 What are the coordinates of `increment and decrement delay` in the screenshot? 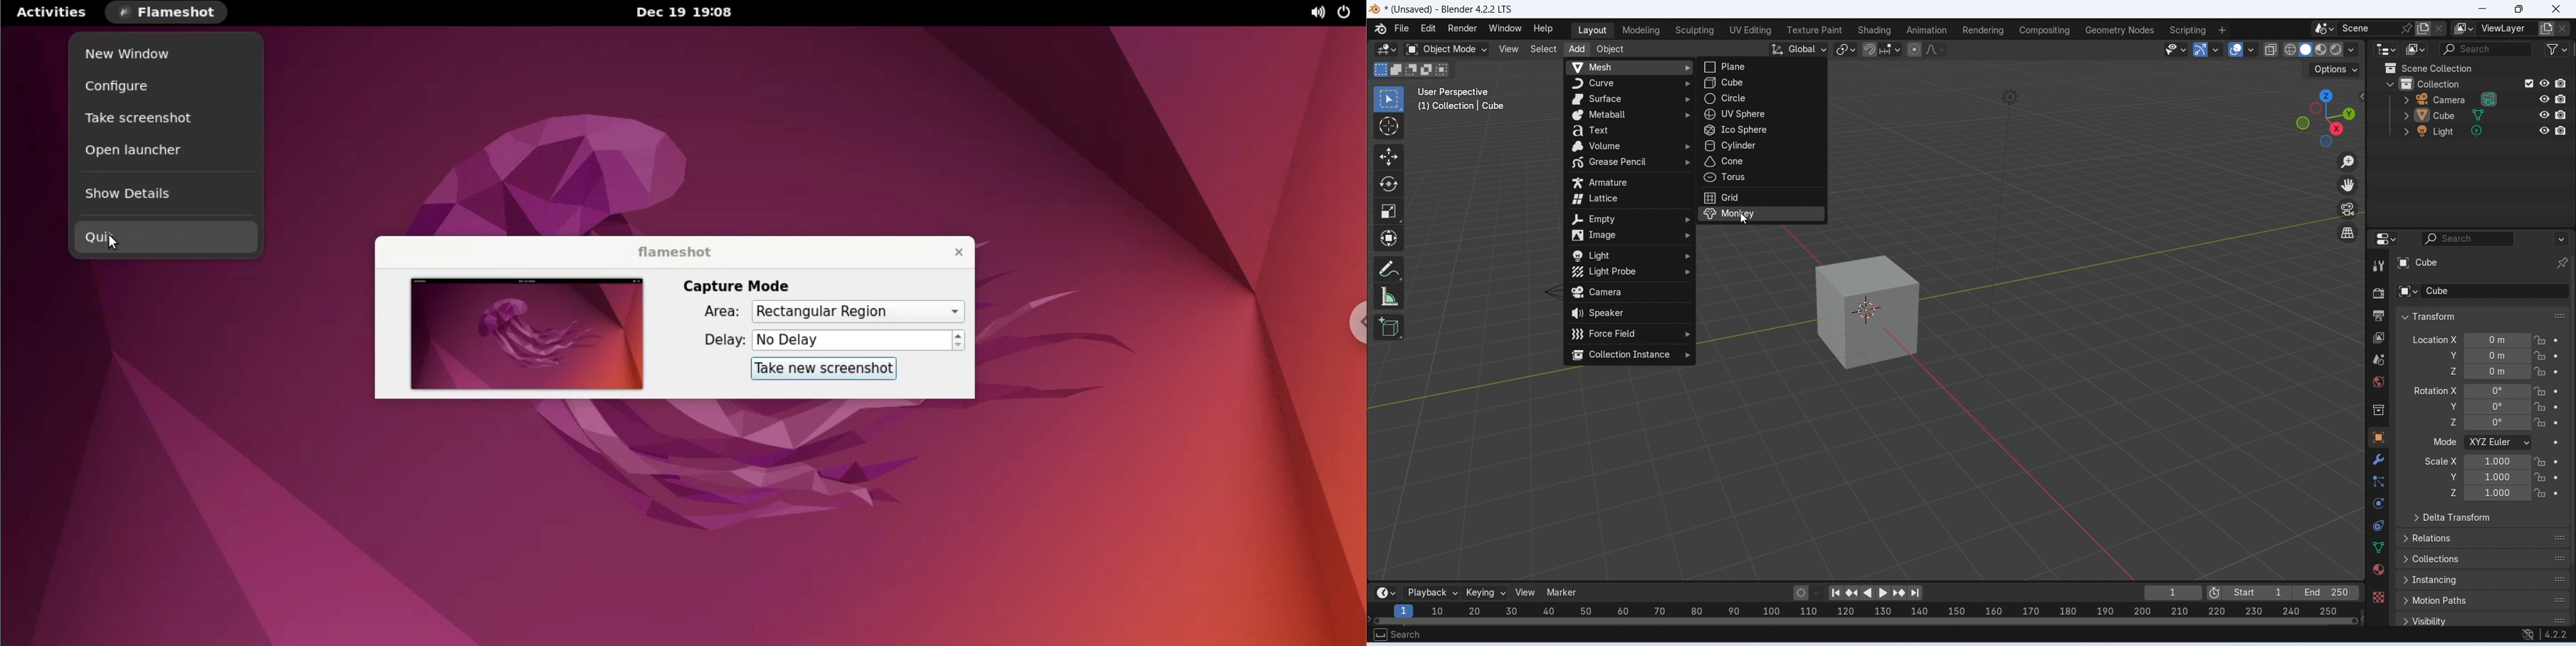 It's located at (959, 342).